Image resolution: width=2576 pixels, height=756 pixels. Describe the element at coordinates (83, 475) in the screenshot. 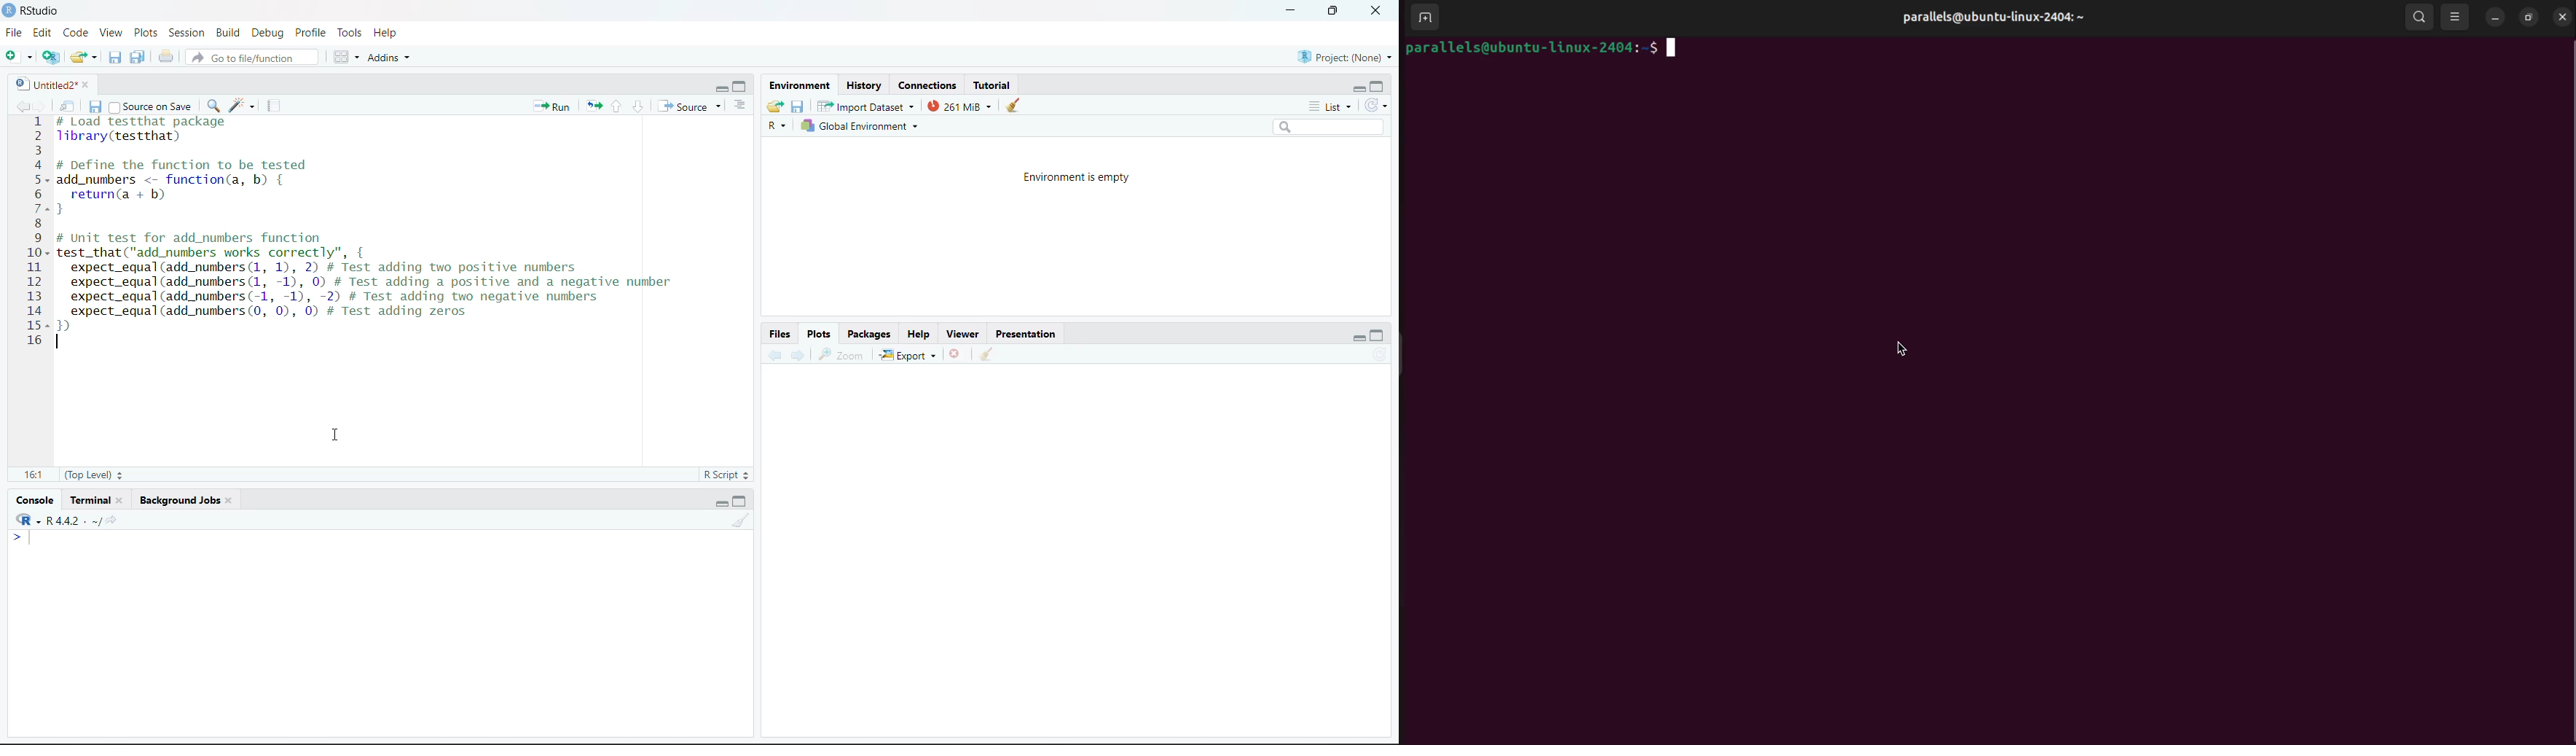

I see `(Top Level)` at that location.